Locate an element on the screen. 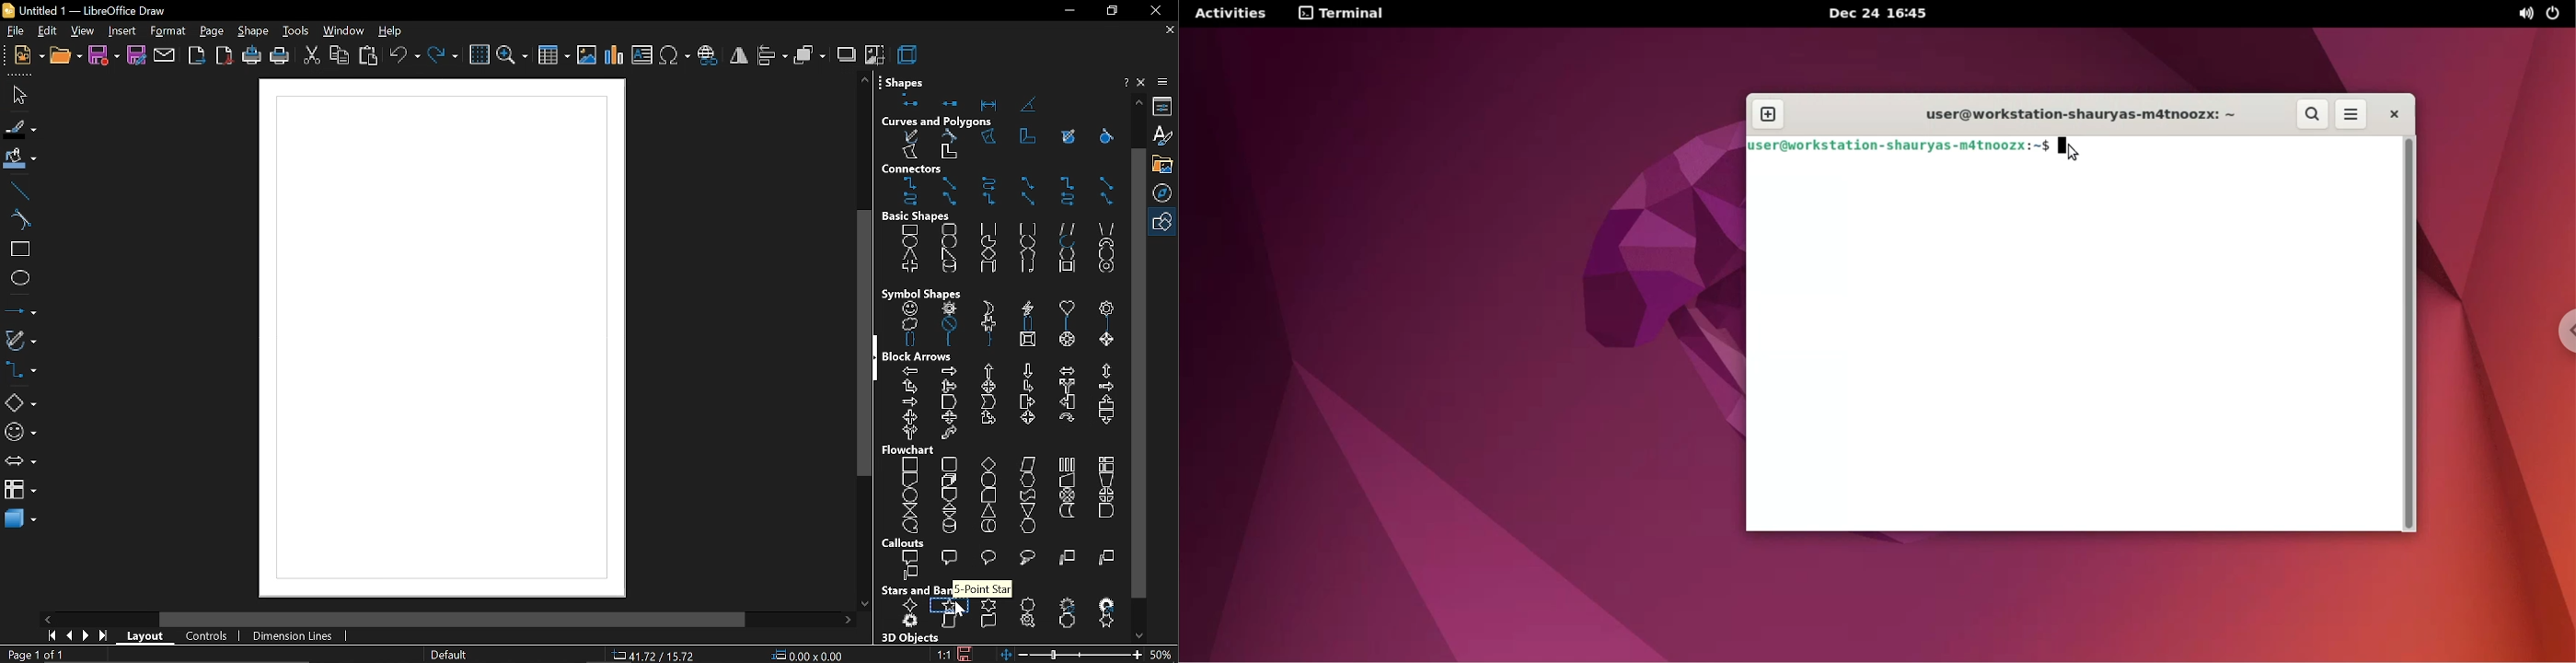  connectors is located at coordinates (913, 168).